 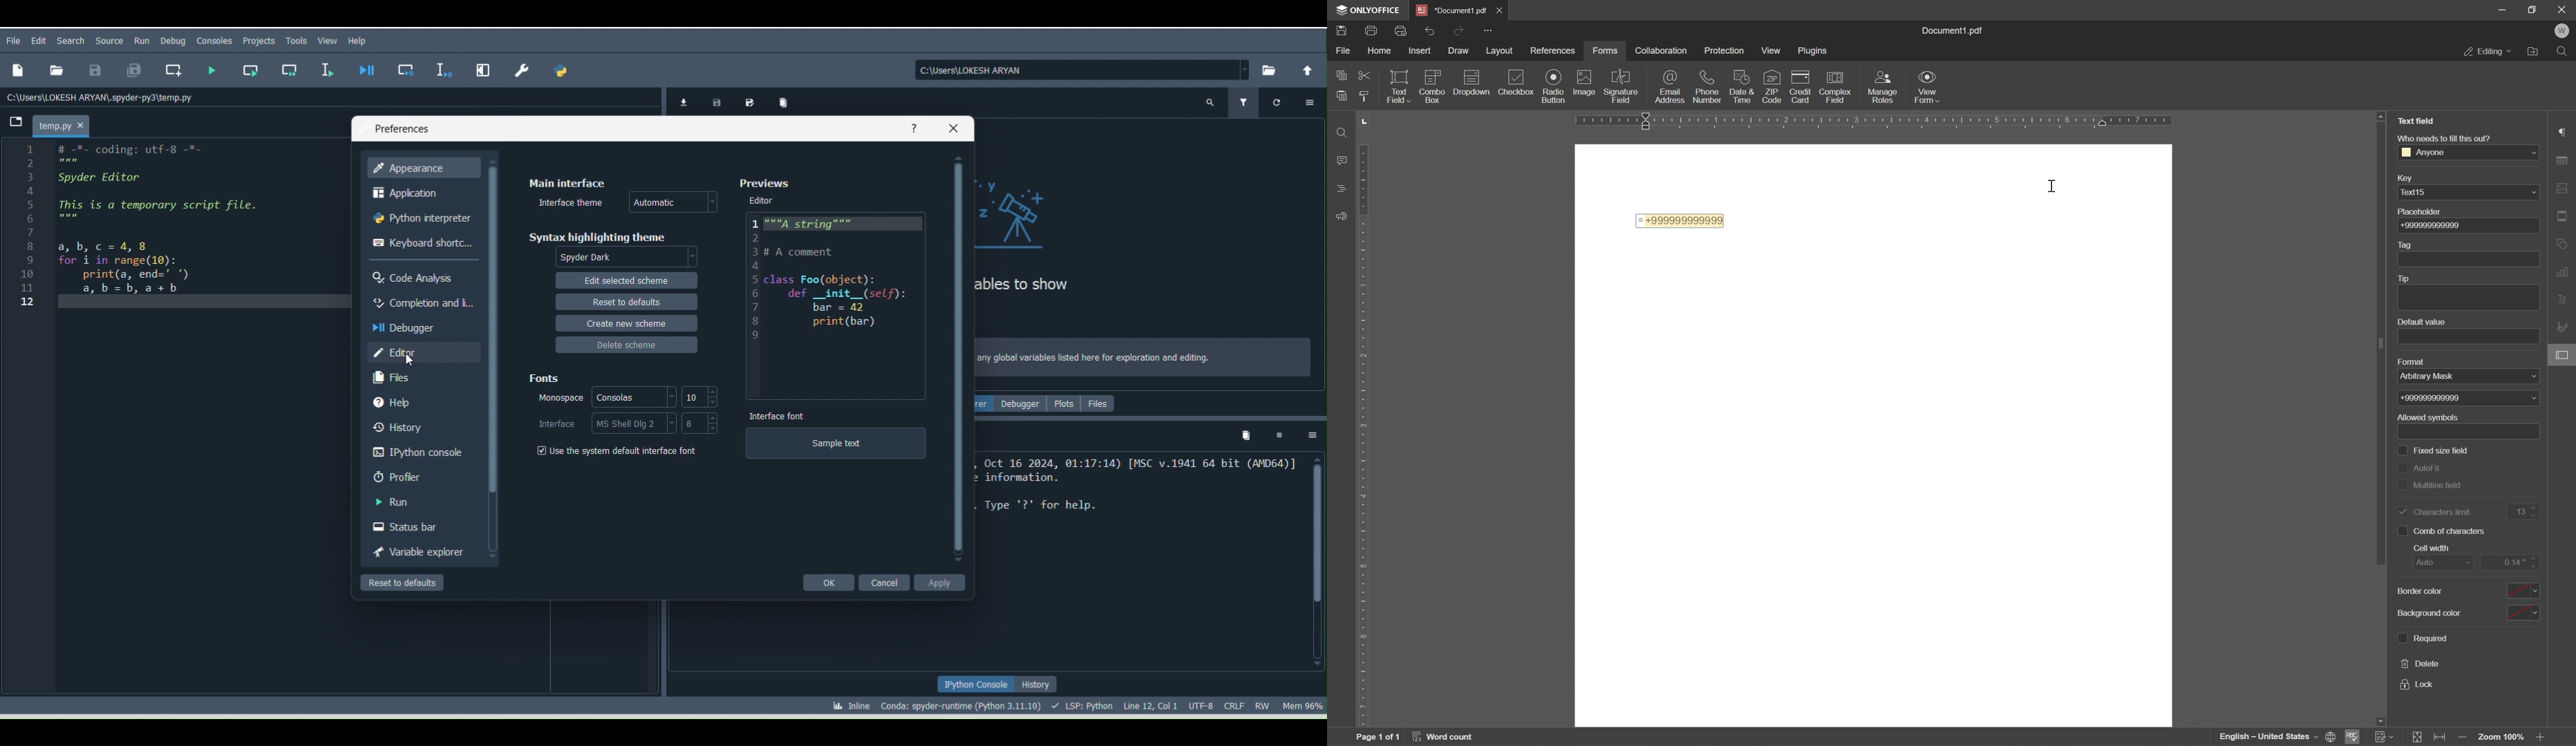 I want to click on Search variable names and types ( Ctrl + F), so click(x=1205, y=104).